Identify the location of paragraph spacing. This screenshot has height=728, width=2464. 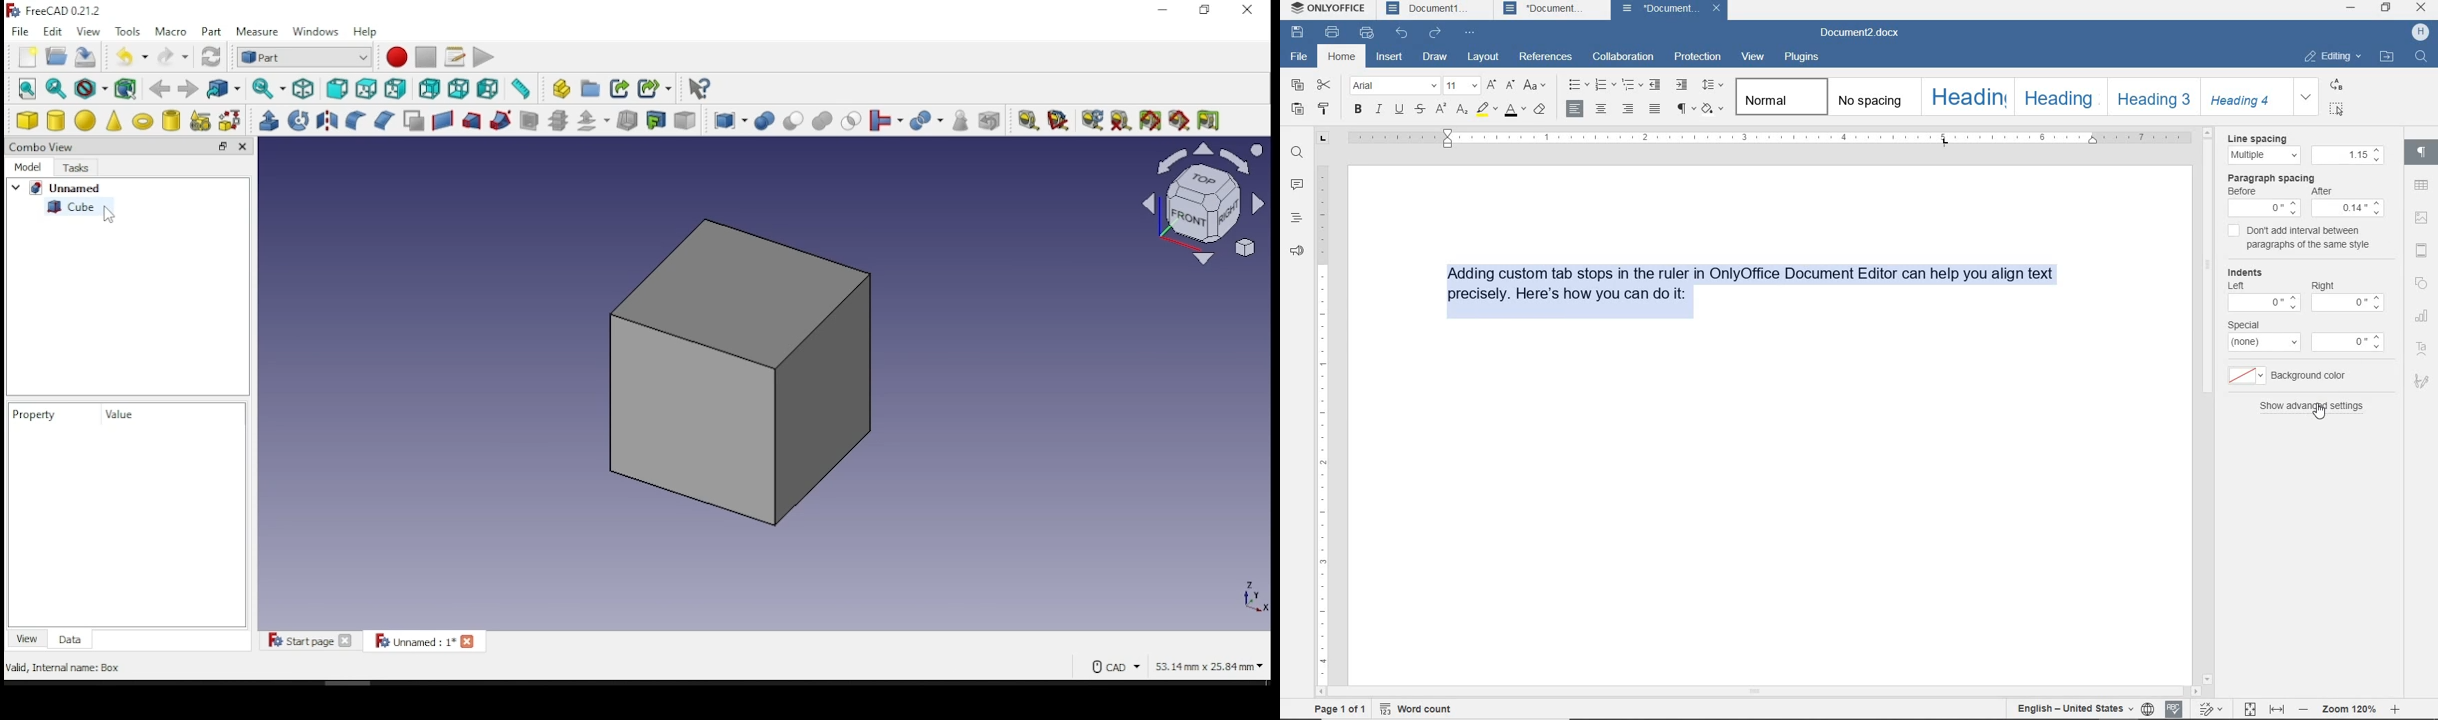
(2273, 177).